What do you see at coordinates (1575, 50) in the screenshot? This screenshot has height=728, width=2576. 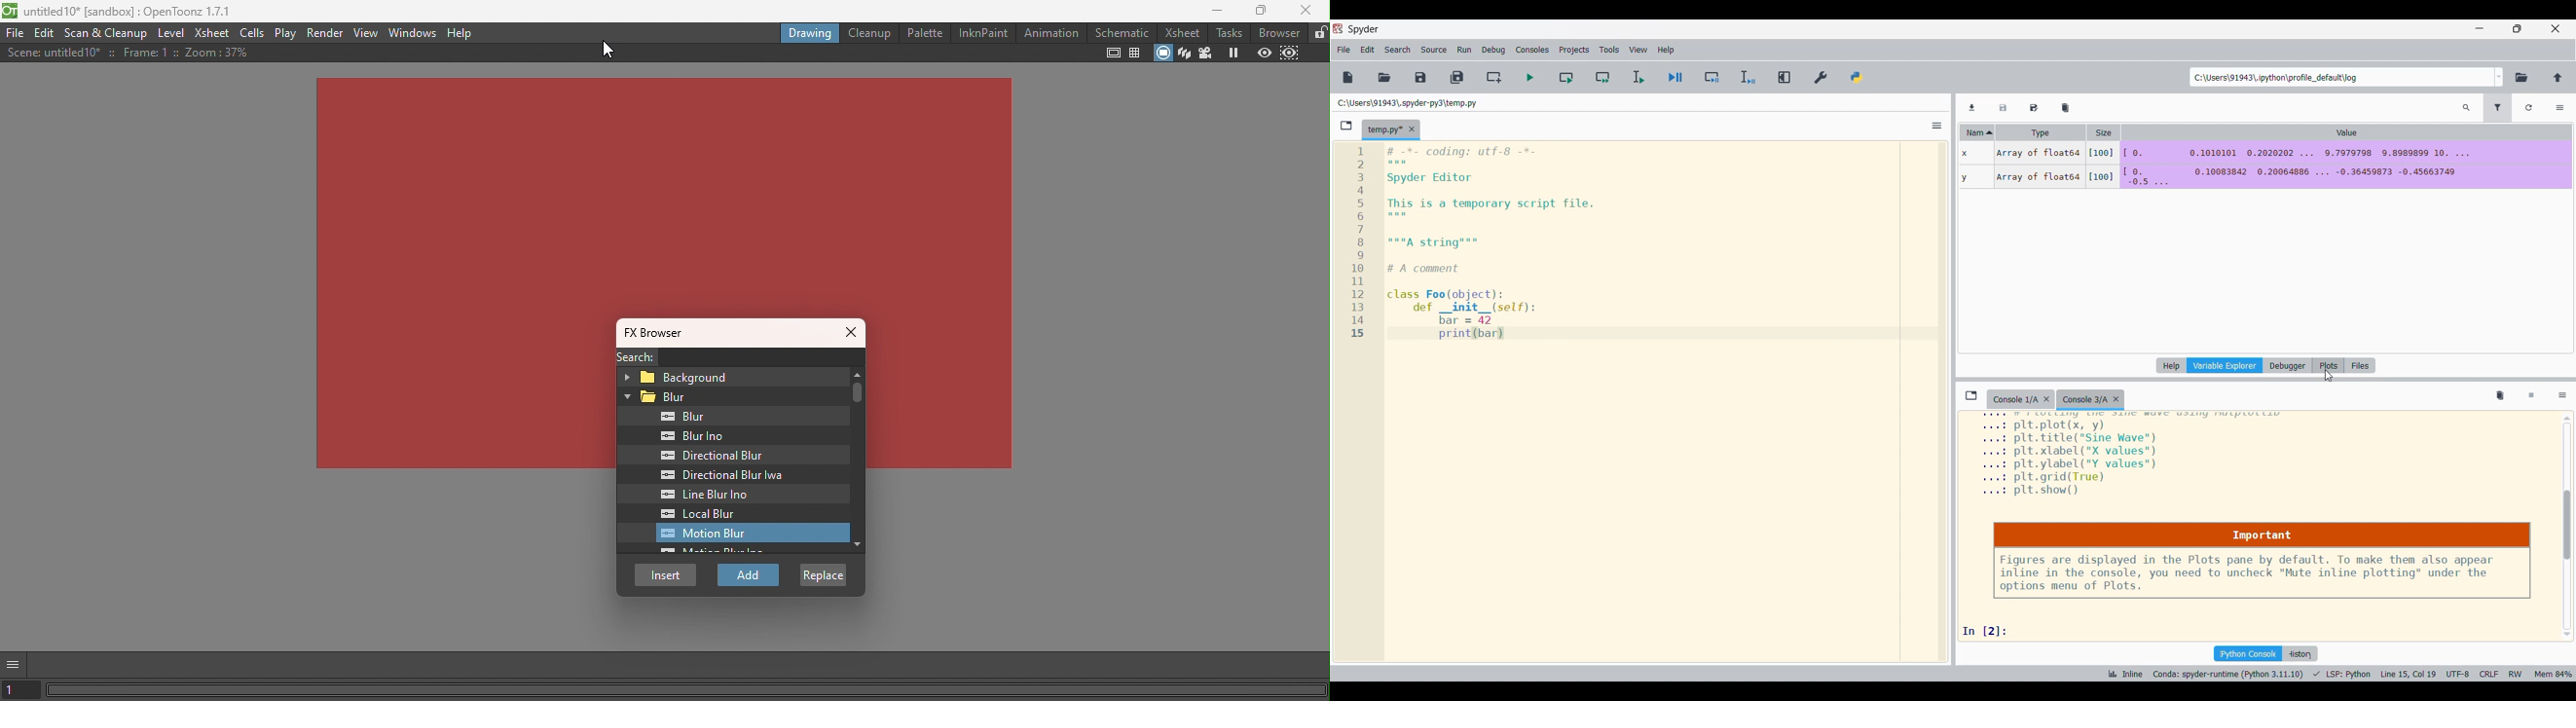 I see `Projects menu` at bounding box center [1575, 50].